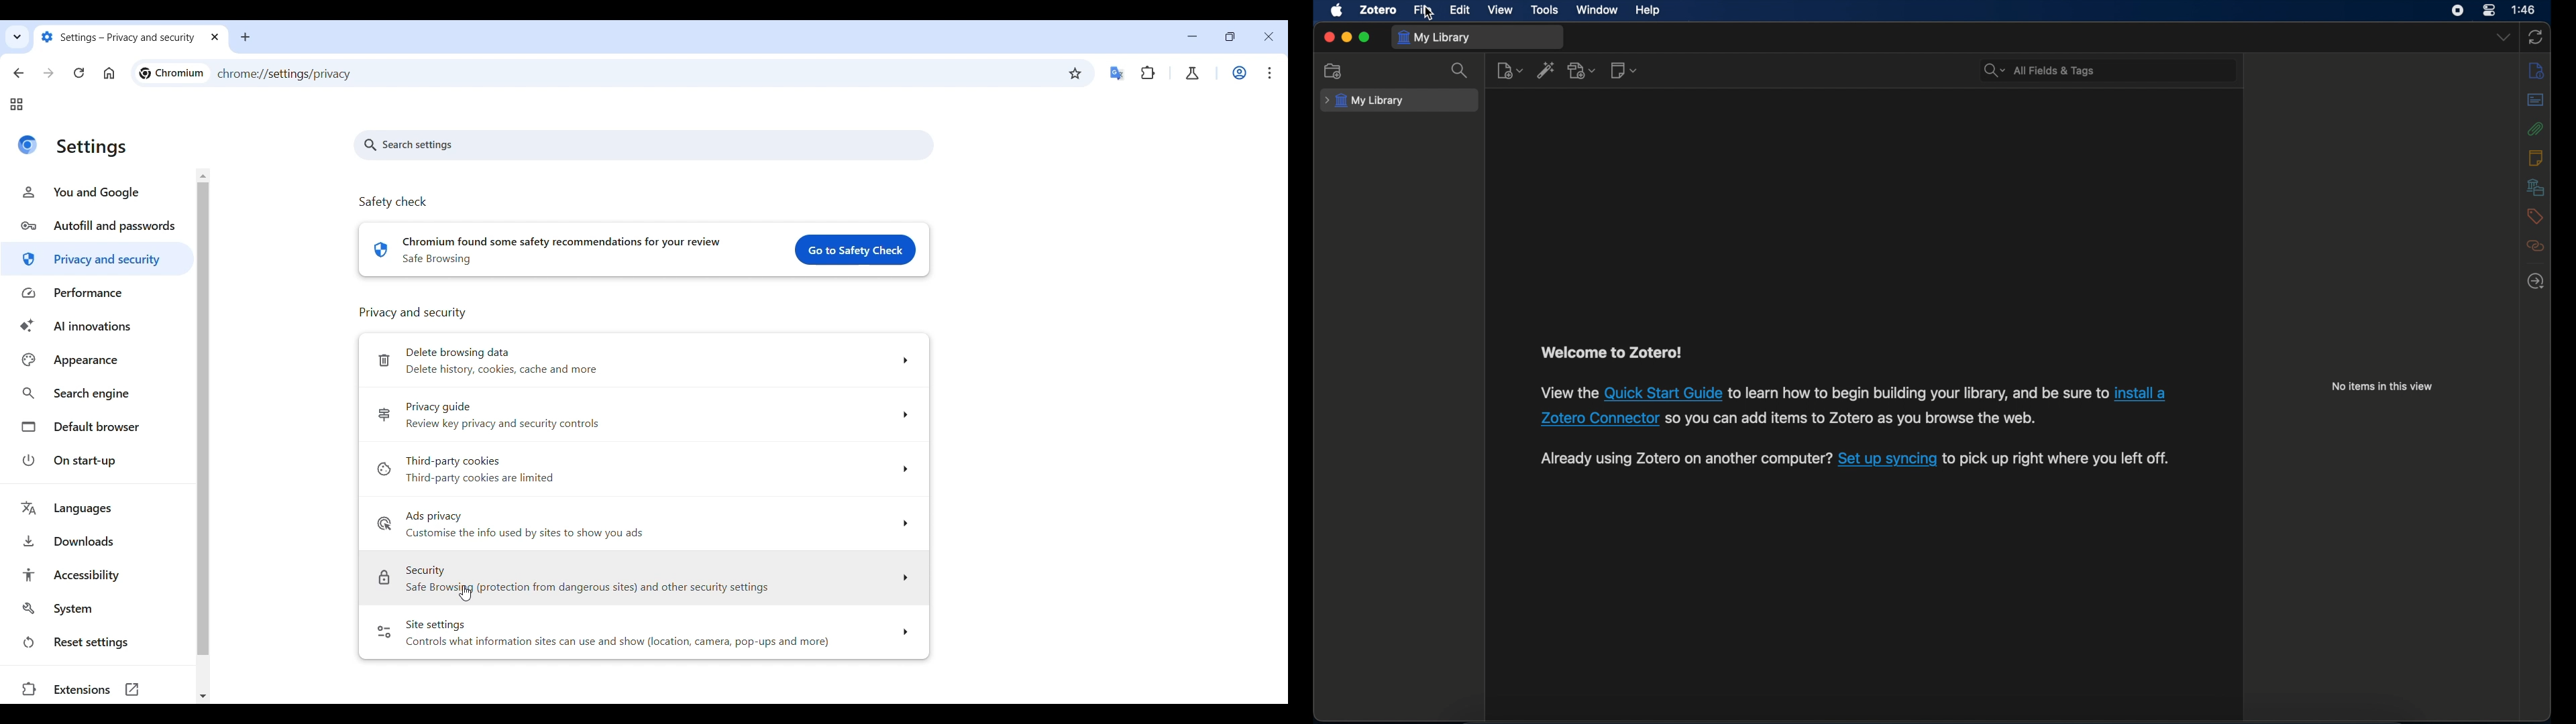 This screenshot has height=728, width=2576. What do you see at coordinates (48, 73) in the screenshot?
I see `Go forward` at bounding box center [48, 73].